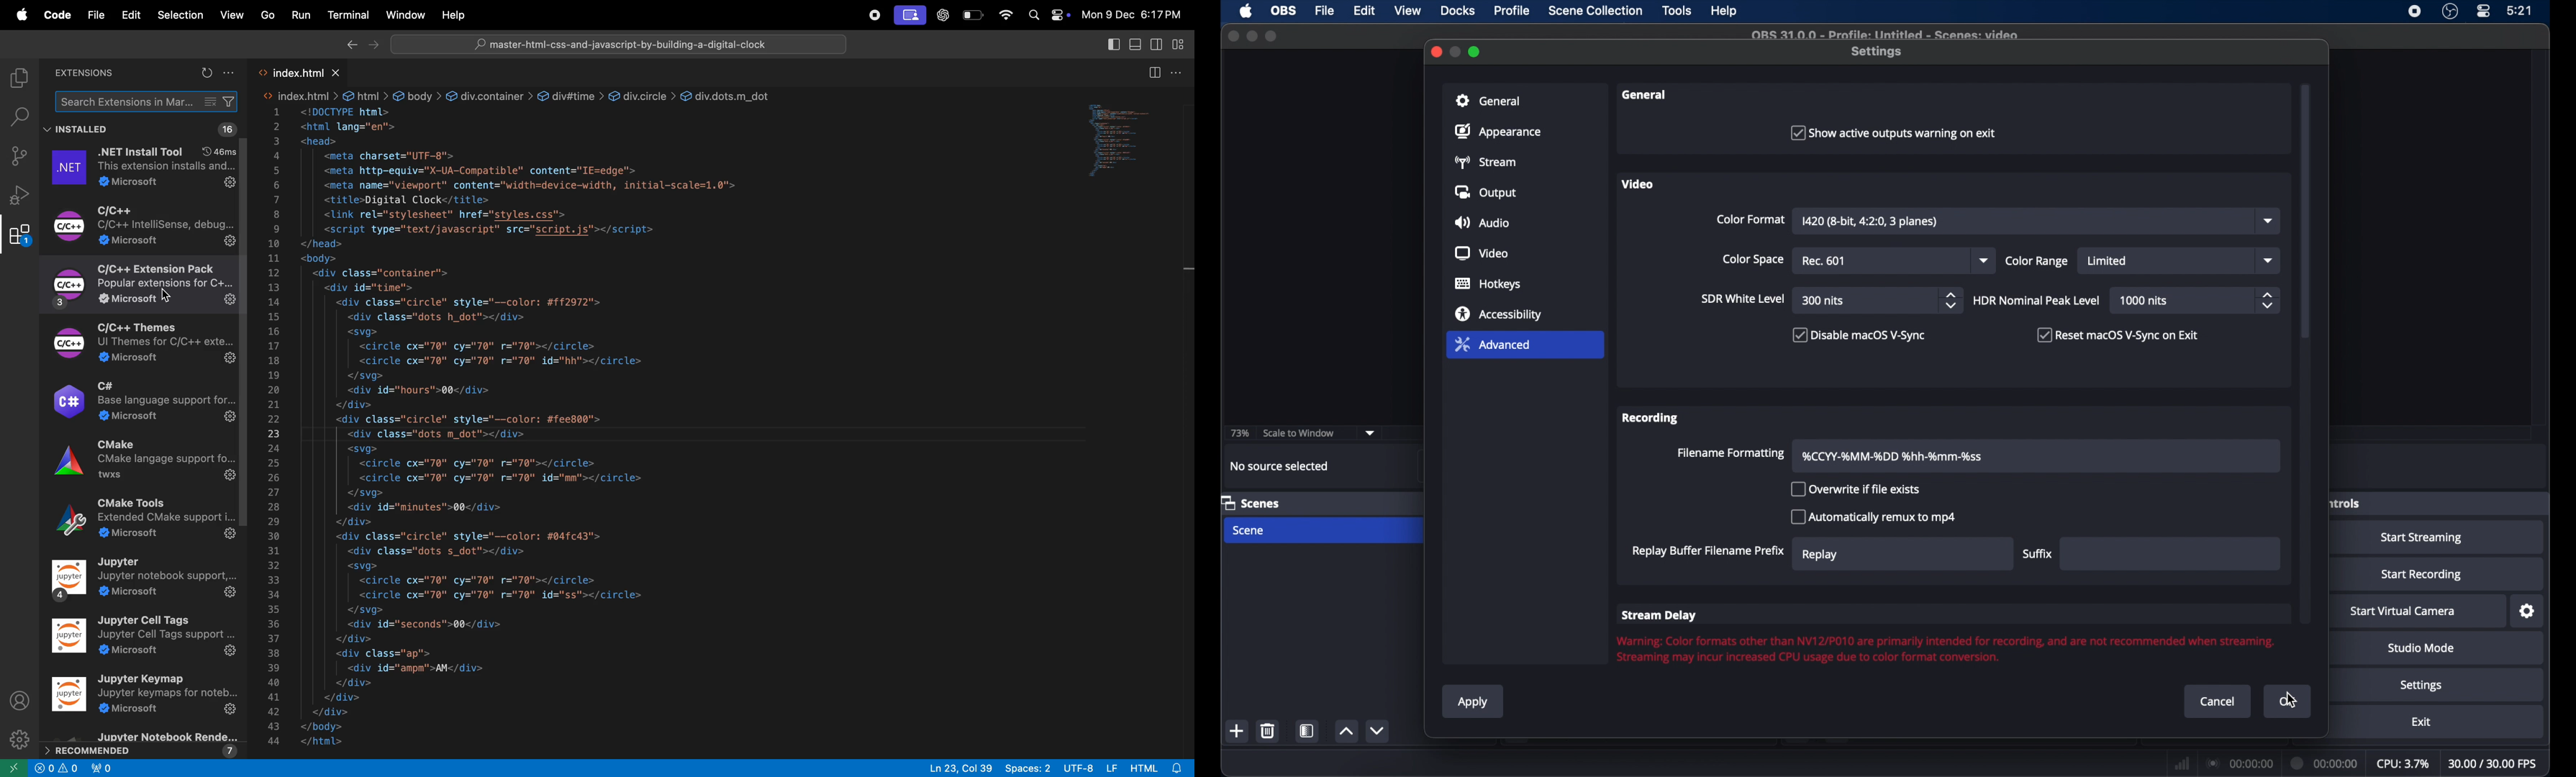  I want to click on alert, so click(101, 769).